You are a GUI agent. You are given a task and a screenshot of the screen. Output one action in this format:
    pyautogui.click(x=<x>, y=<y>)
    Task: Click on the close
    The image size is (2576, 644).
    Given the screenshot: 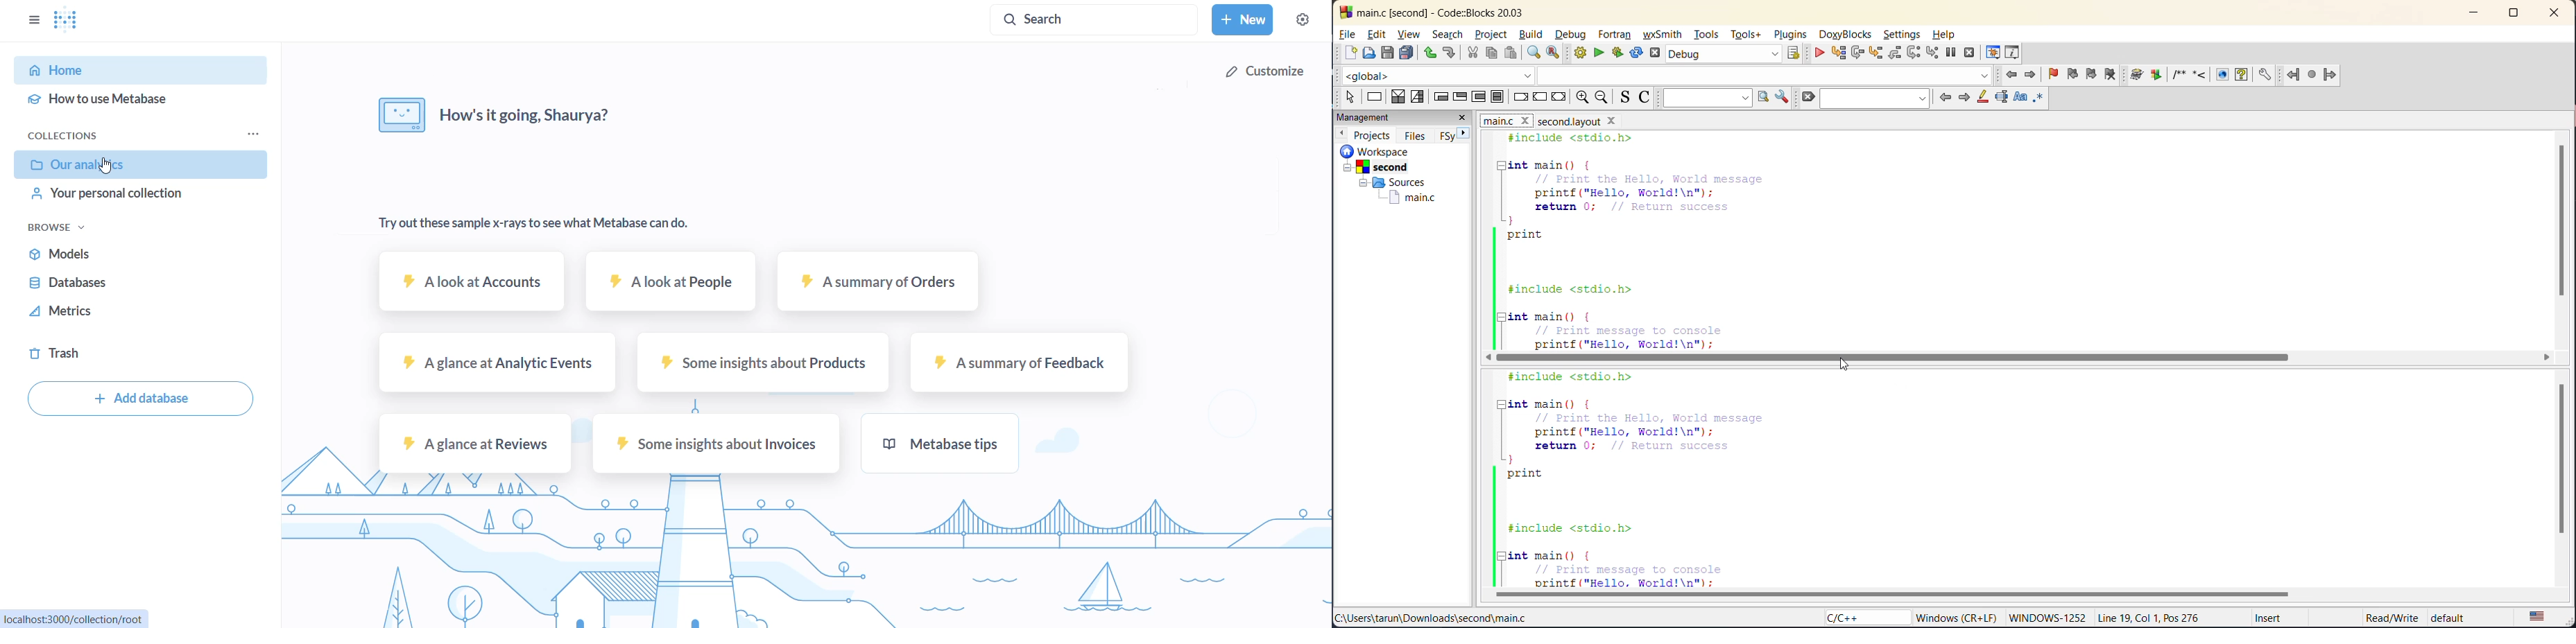 What is the action you would take?
    pyautogui.click(x=1463, y=119)
    